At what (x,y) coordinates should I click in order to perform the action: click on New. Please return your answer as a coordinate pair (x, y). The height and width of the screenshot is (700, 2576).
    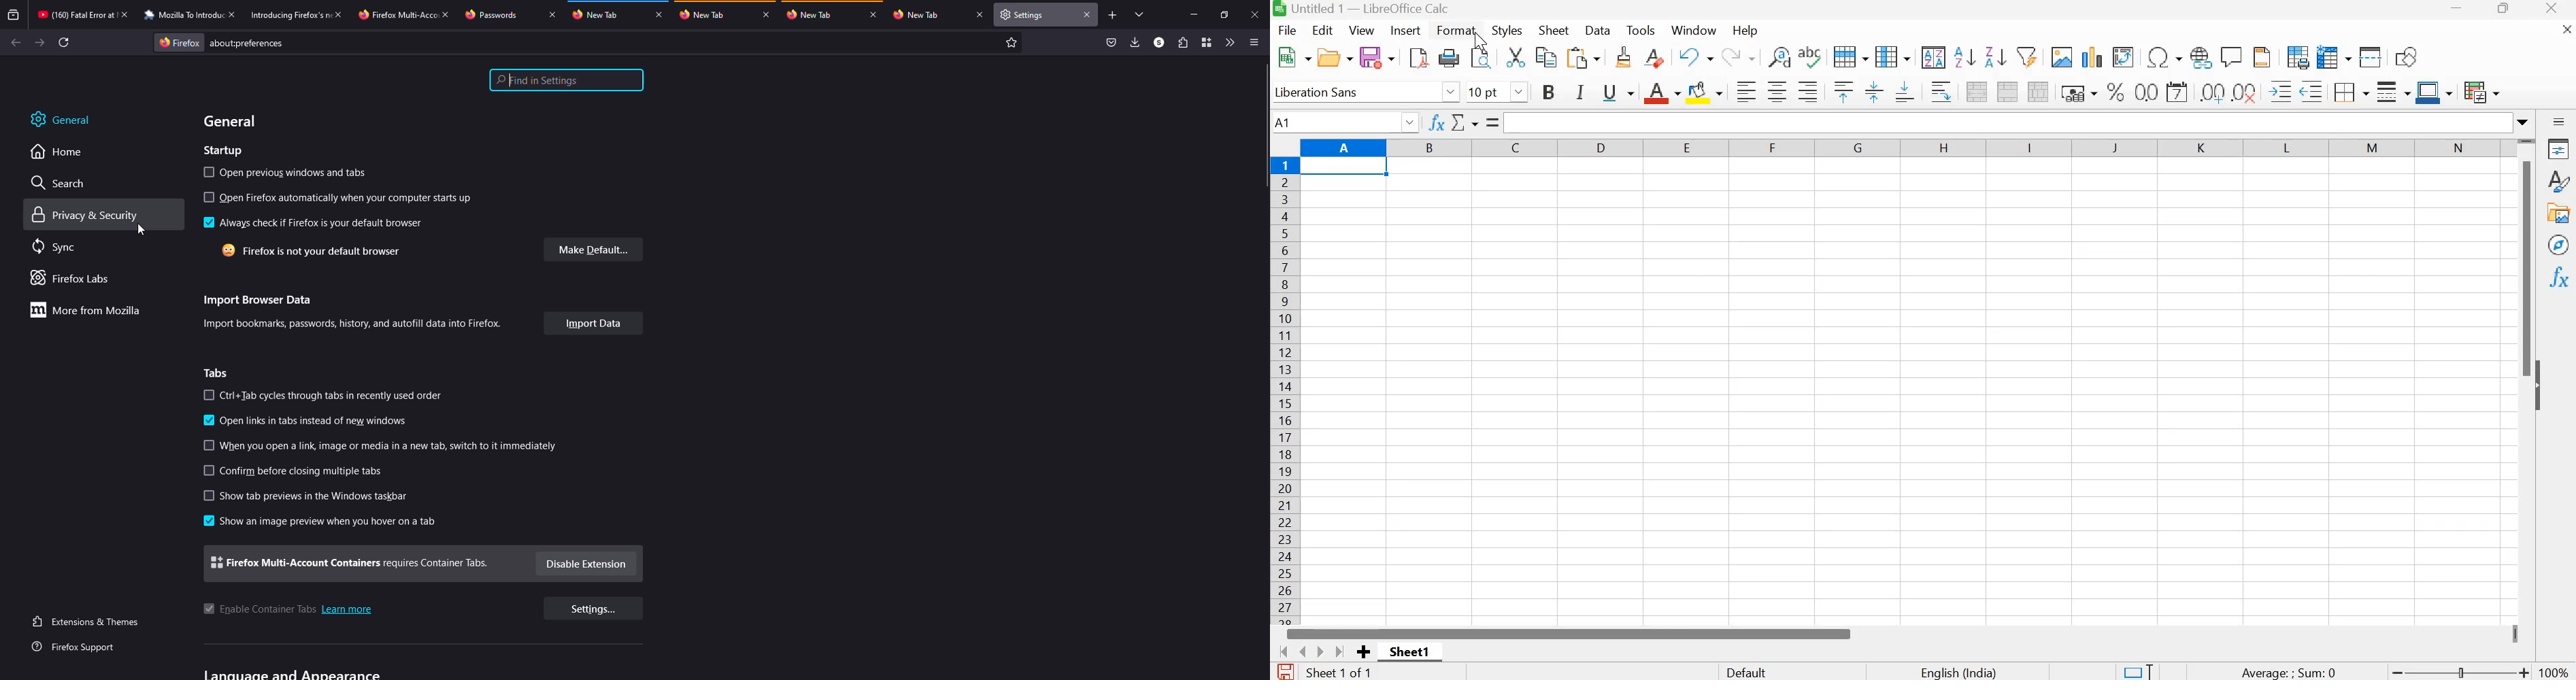
    Looking at the image, I should click on (1294, 58).